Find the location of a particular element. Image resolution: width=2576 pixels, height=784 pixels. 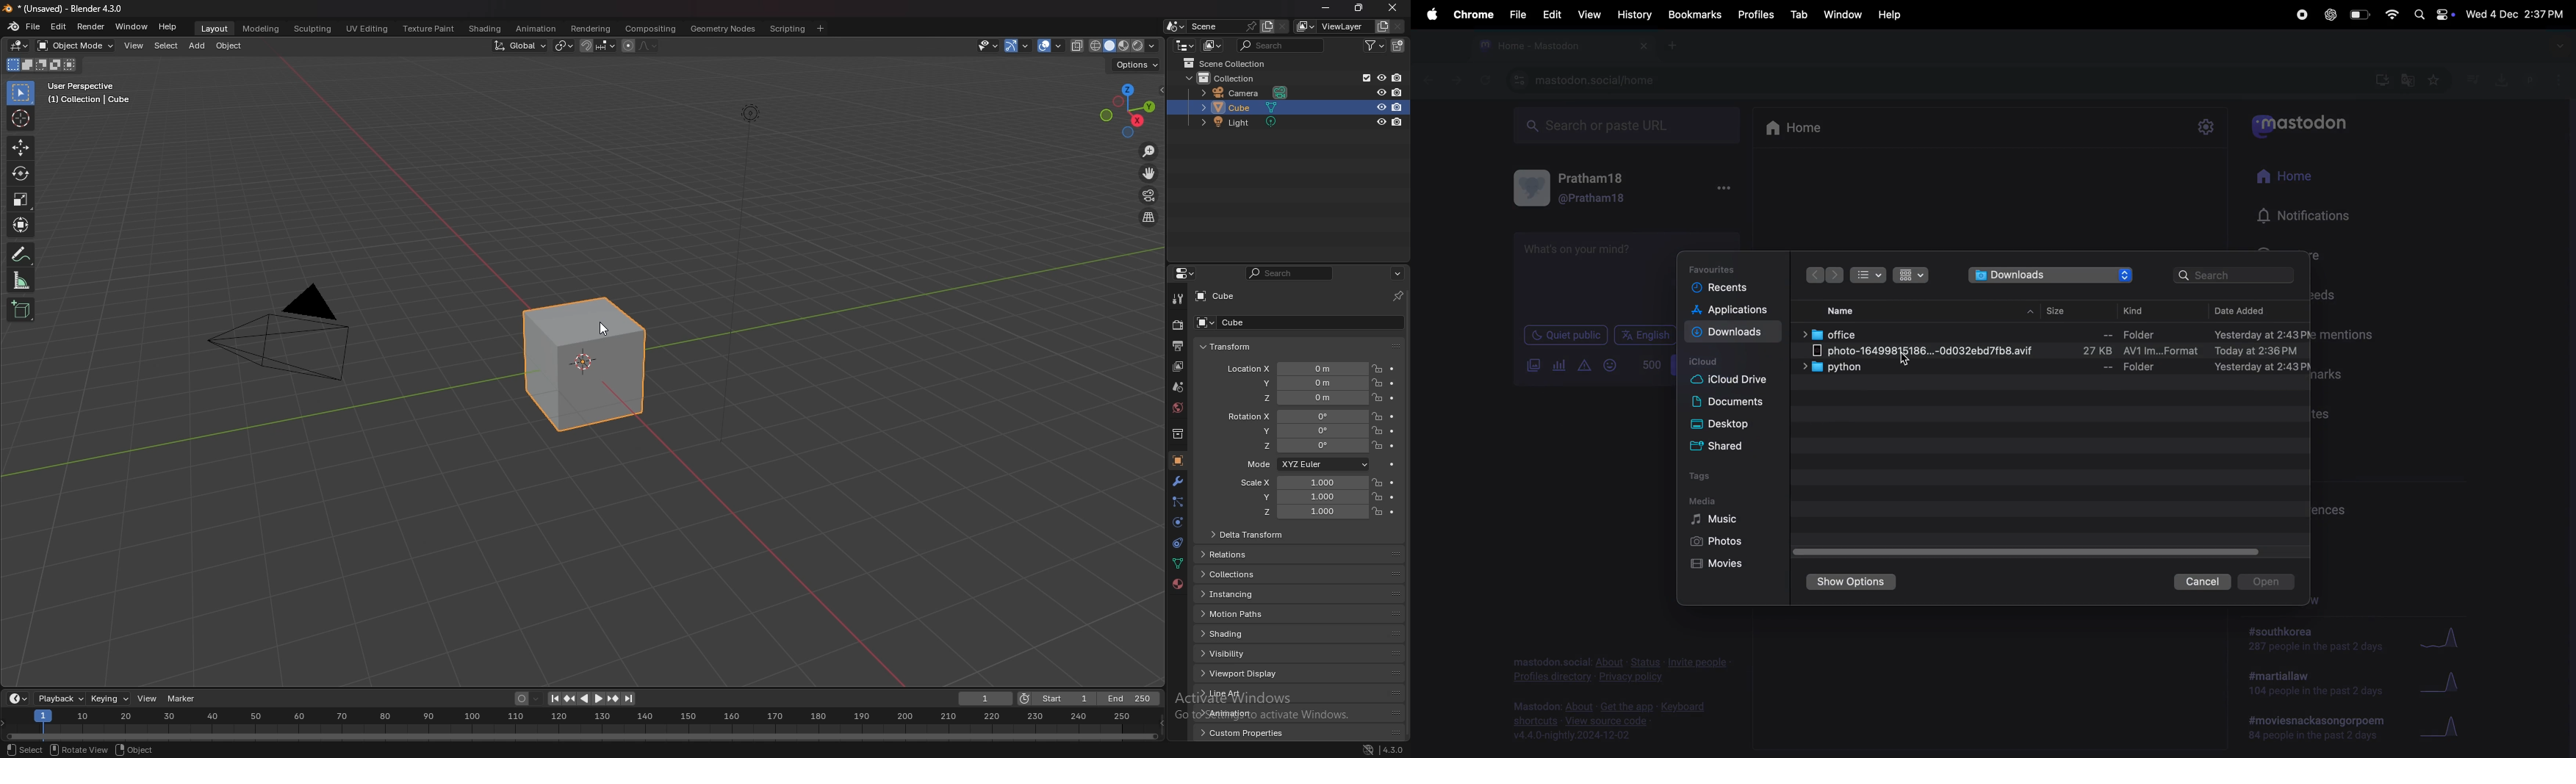

instancing is located at coordinates (1245, 594).